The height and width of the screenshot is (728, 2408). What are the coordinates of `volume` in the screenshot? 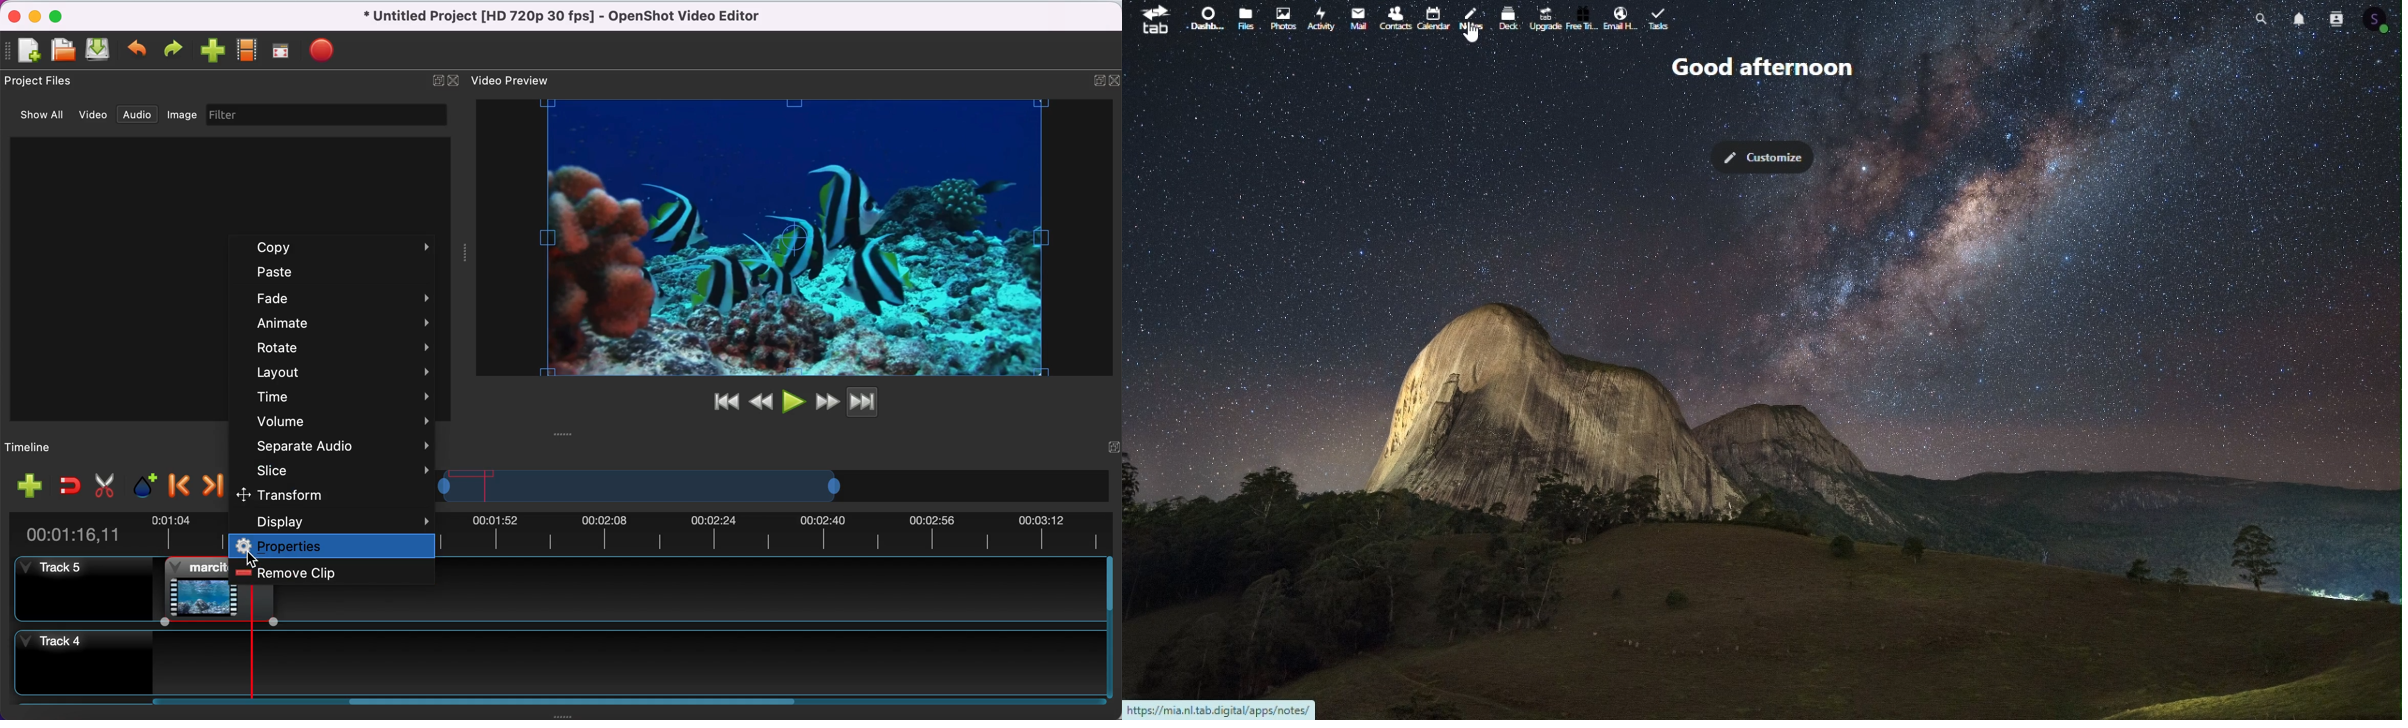 It's located at (337, 421).